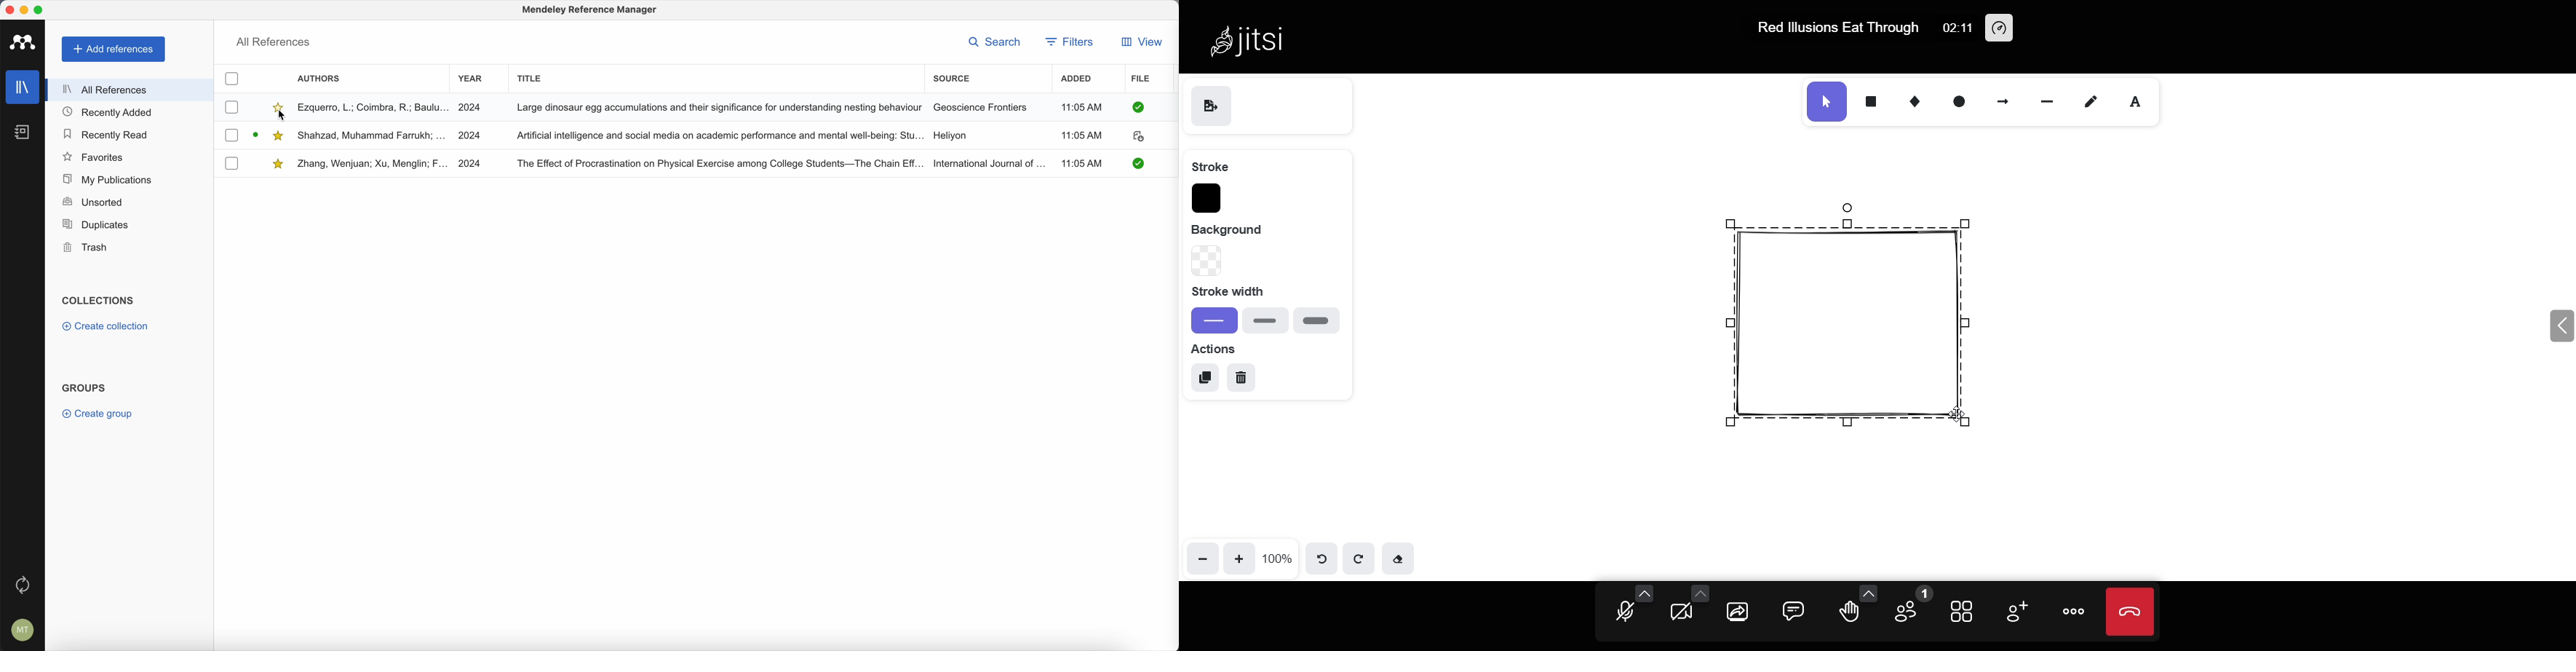 Image resolution: width=2576 pixels, height=672 pixels. Describe the element at coordinates (951, 77) in the screenshot. I see `source` at that location.